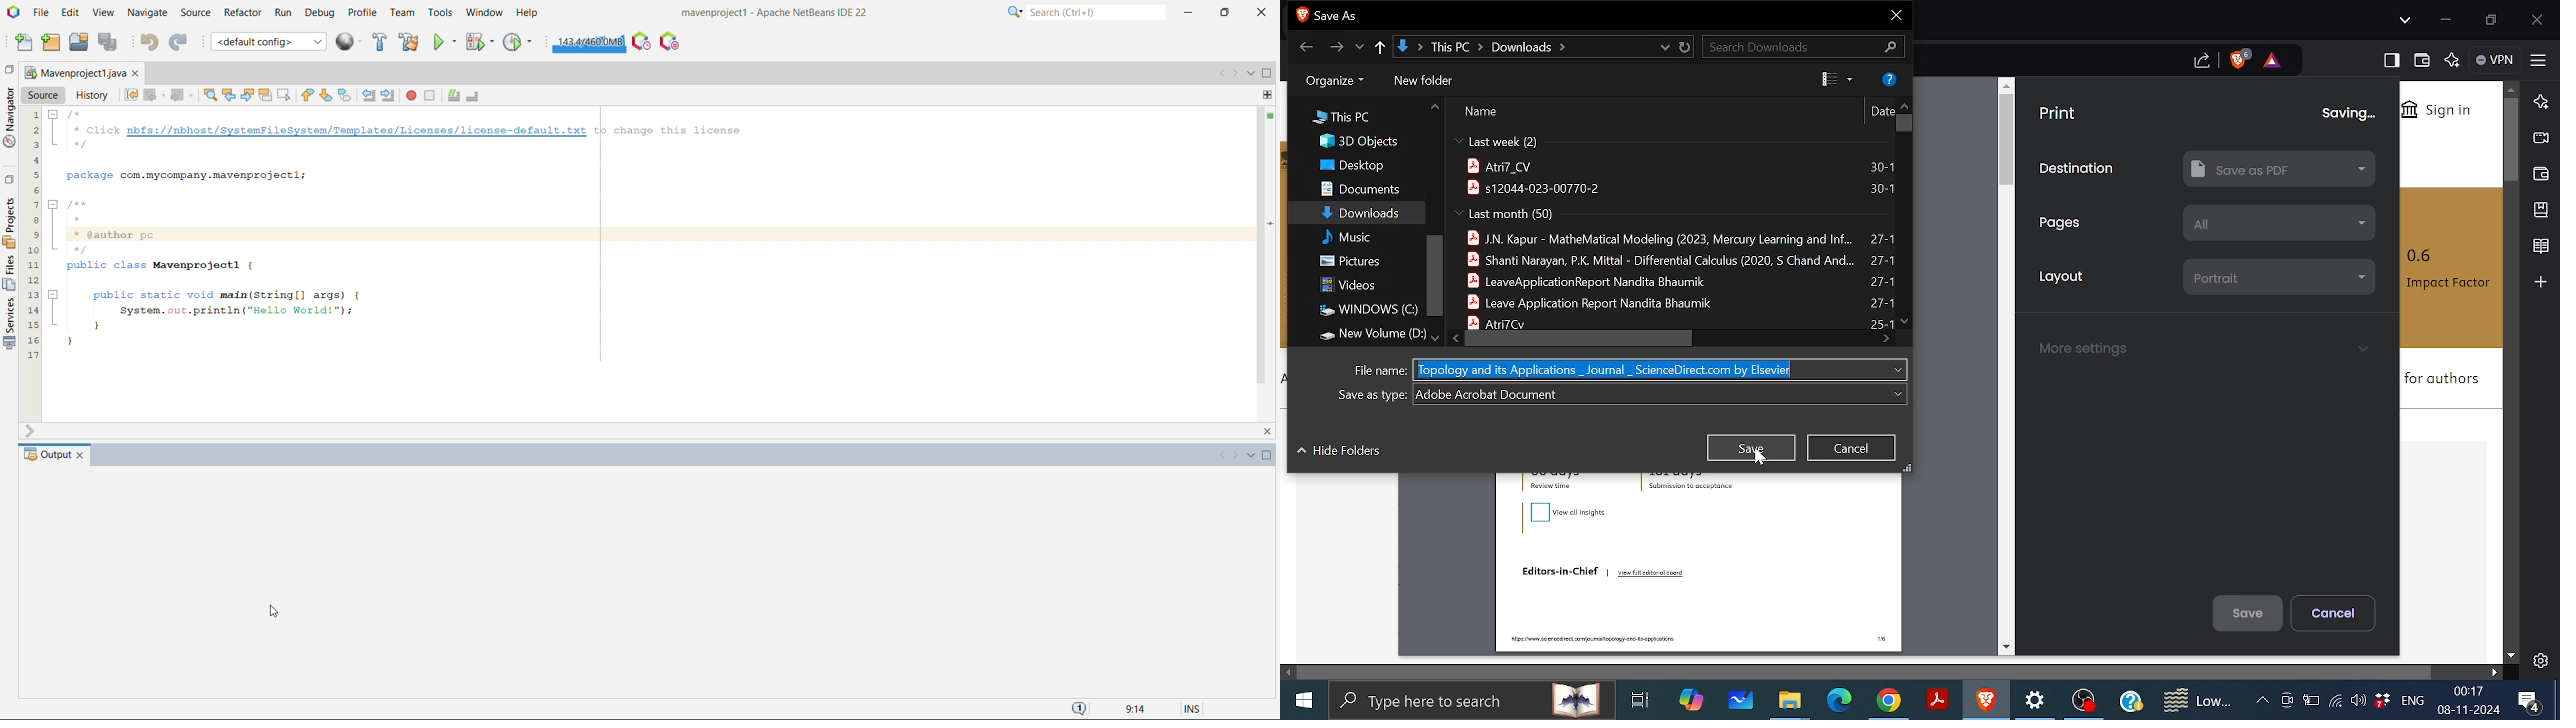 The width and height of the screenshot is (2576, 728). Describe the element at coordinates (2085, 170) in the screenshot. I see `Destination` at that location.